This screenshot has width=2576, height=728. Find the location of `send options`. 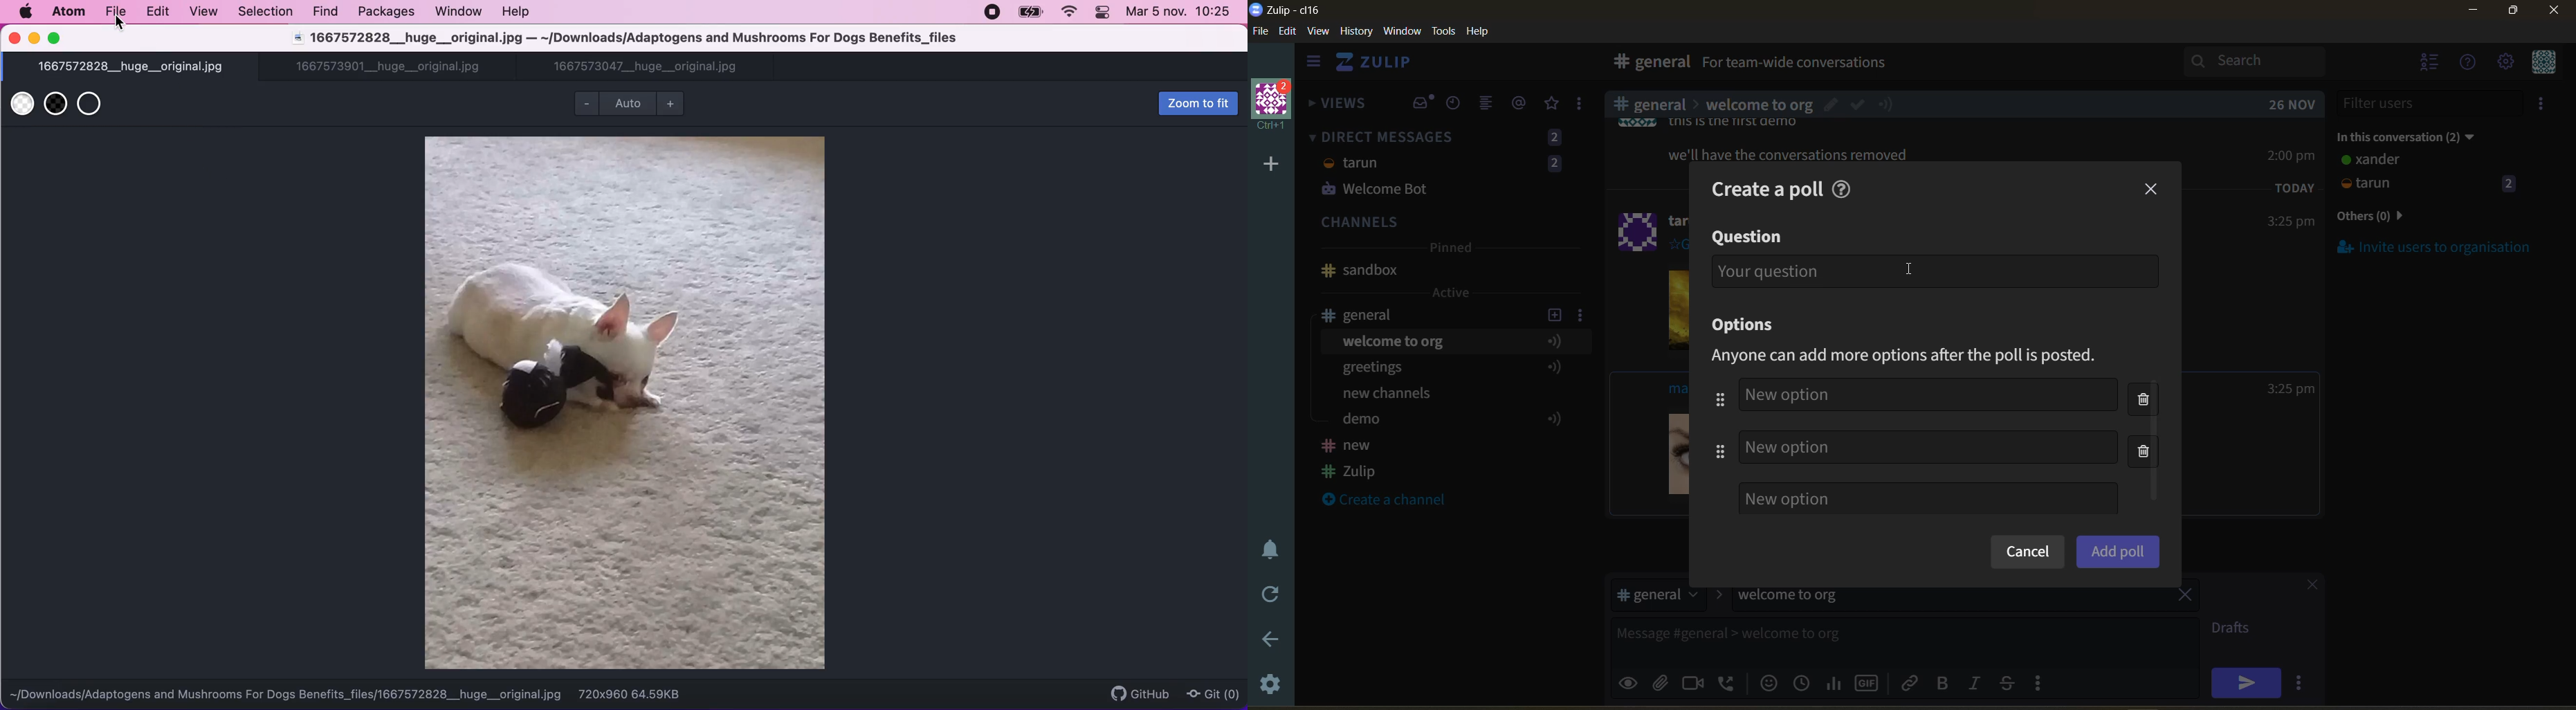

send options is located at coordinates (2303, 682).